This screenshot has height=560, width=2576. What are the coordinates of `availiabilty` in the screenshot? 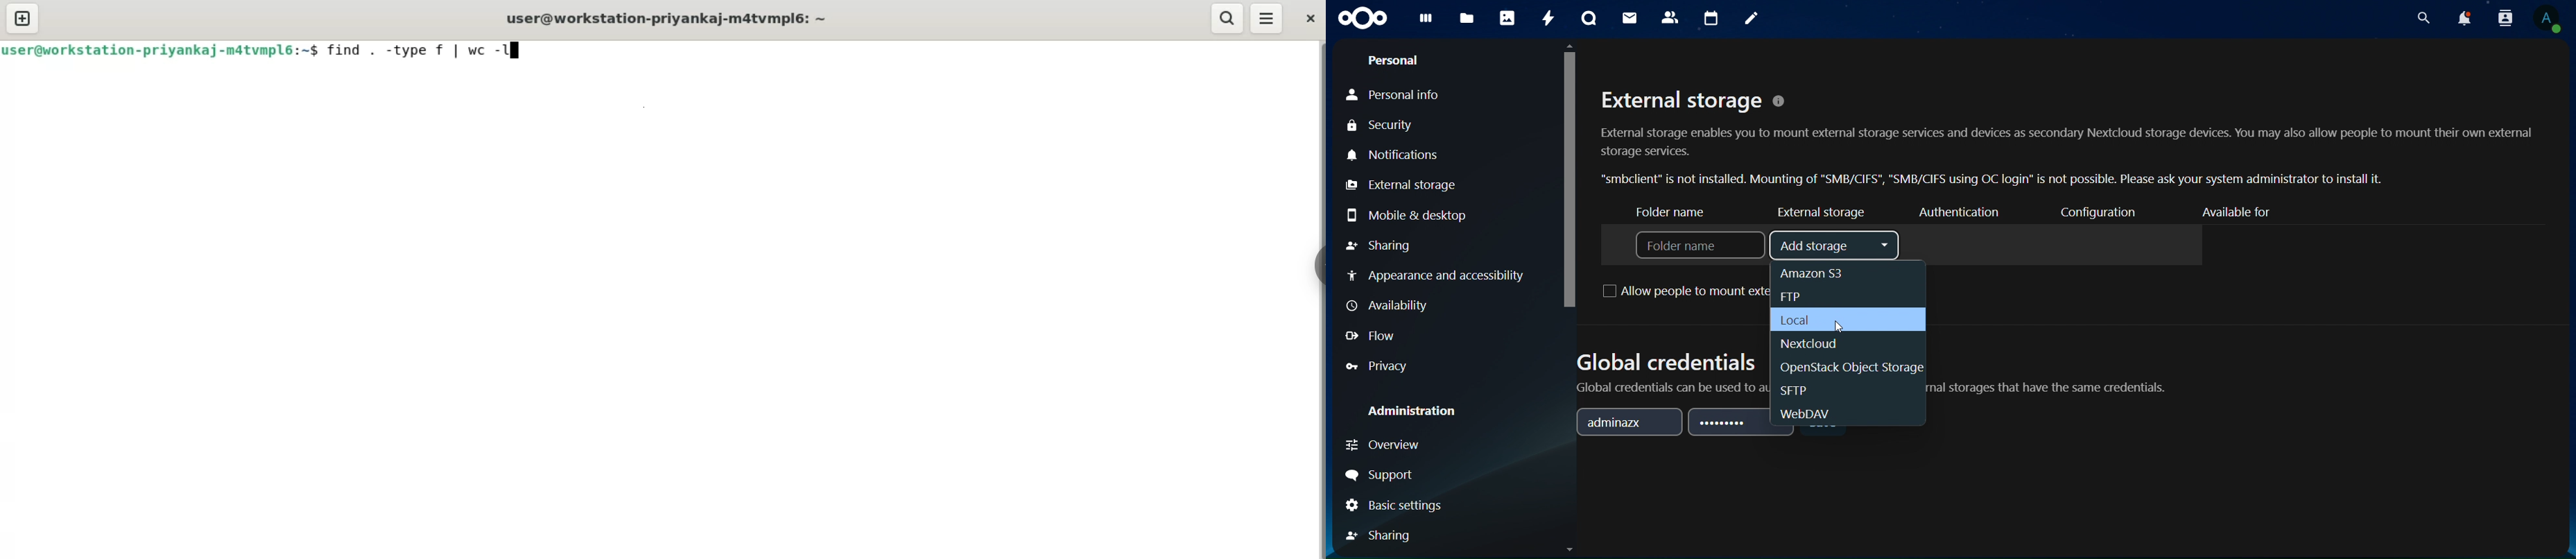 It's located at (1391, 306).